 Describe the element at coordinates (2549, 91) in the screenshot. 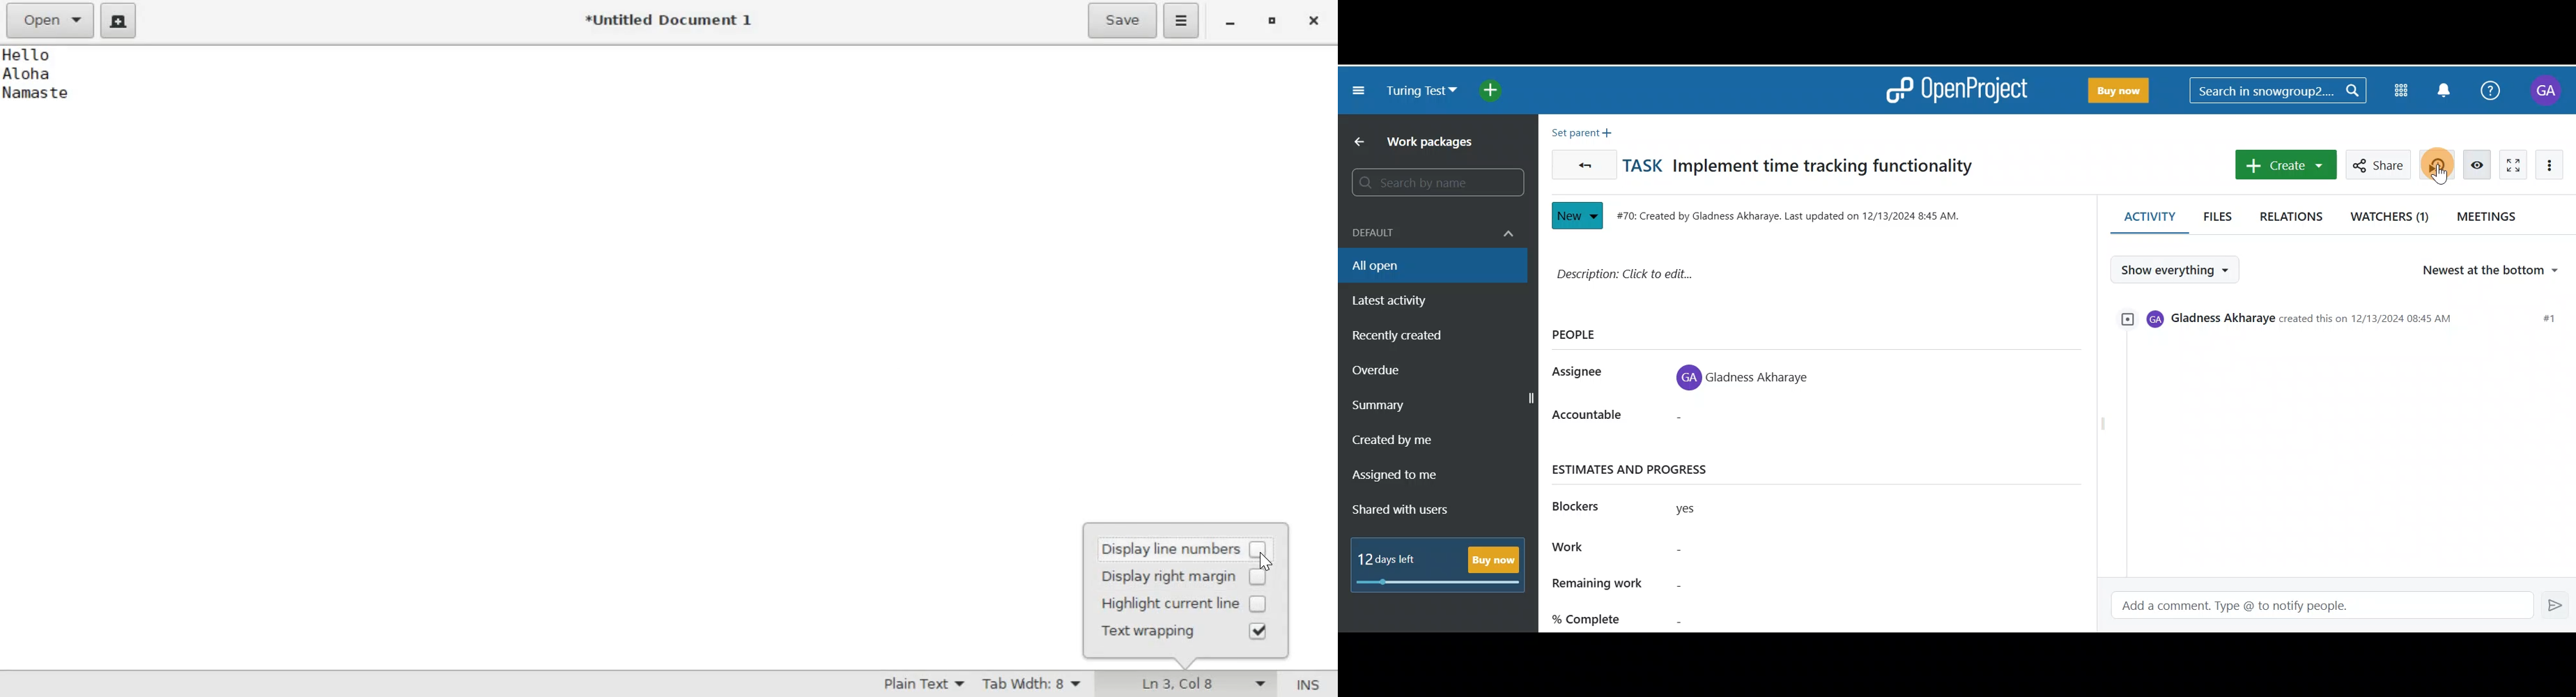

I see `Account name` at that location.